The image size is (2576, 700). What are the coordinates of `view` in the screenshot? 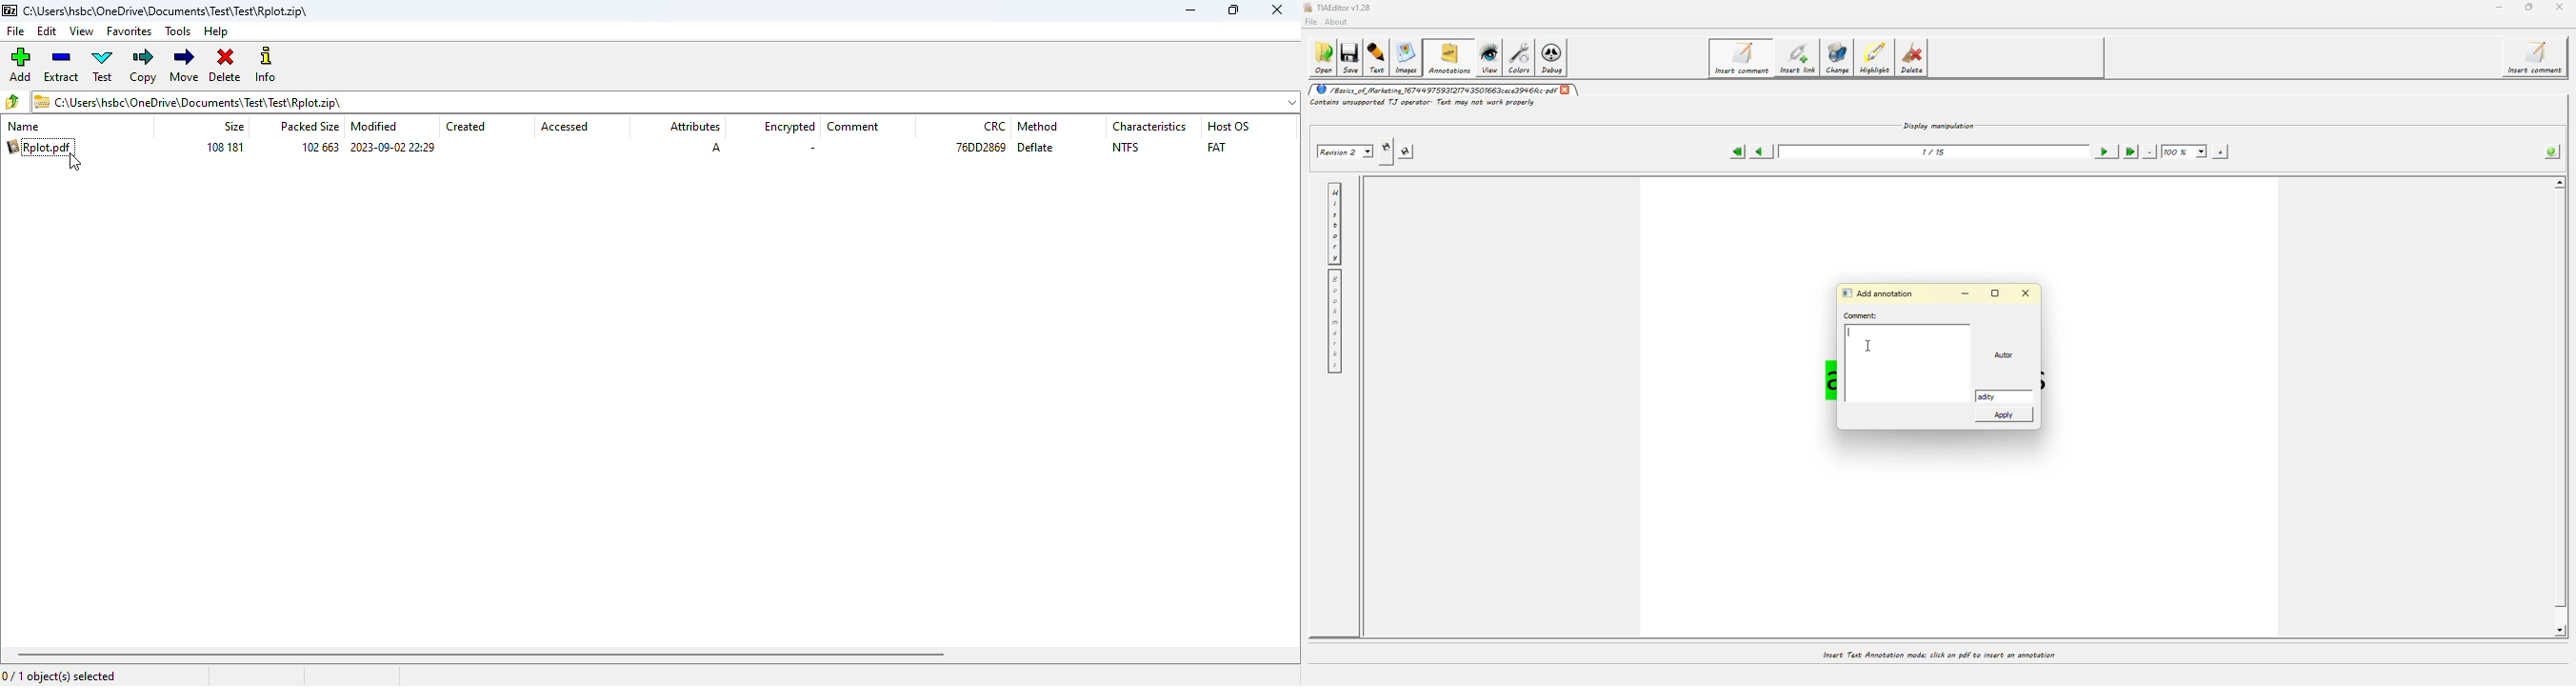 It's located at (81, 30).